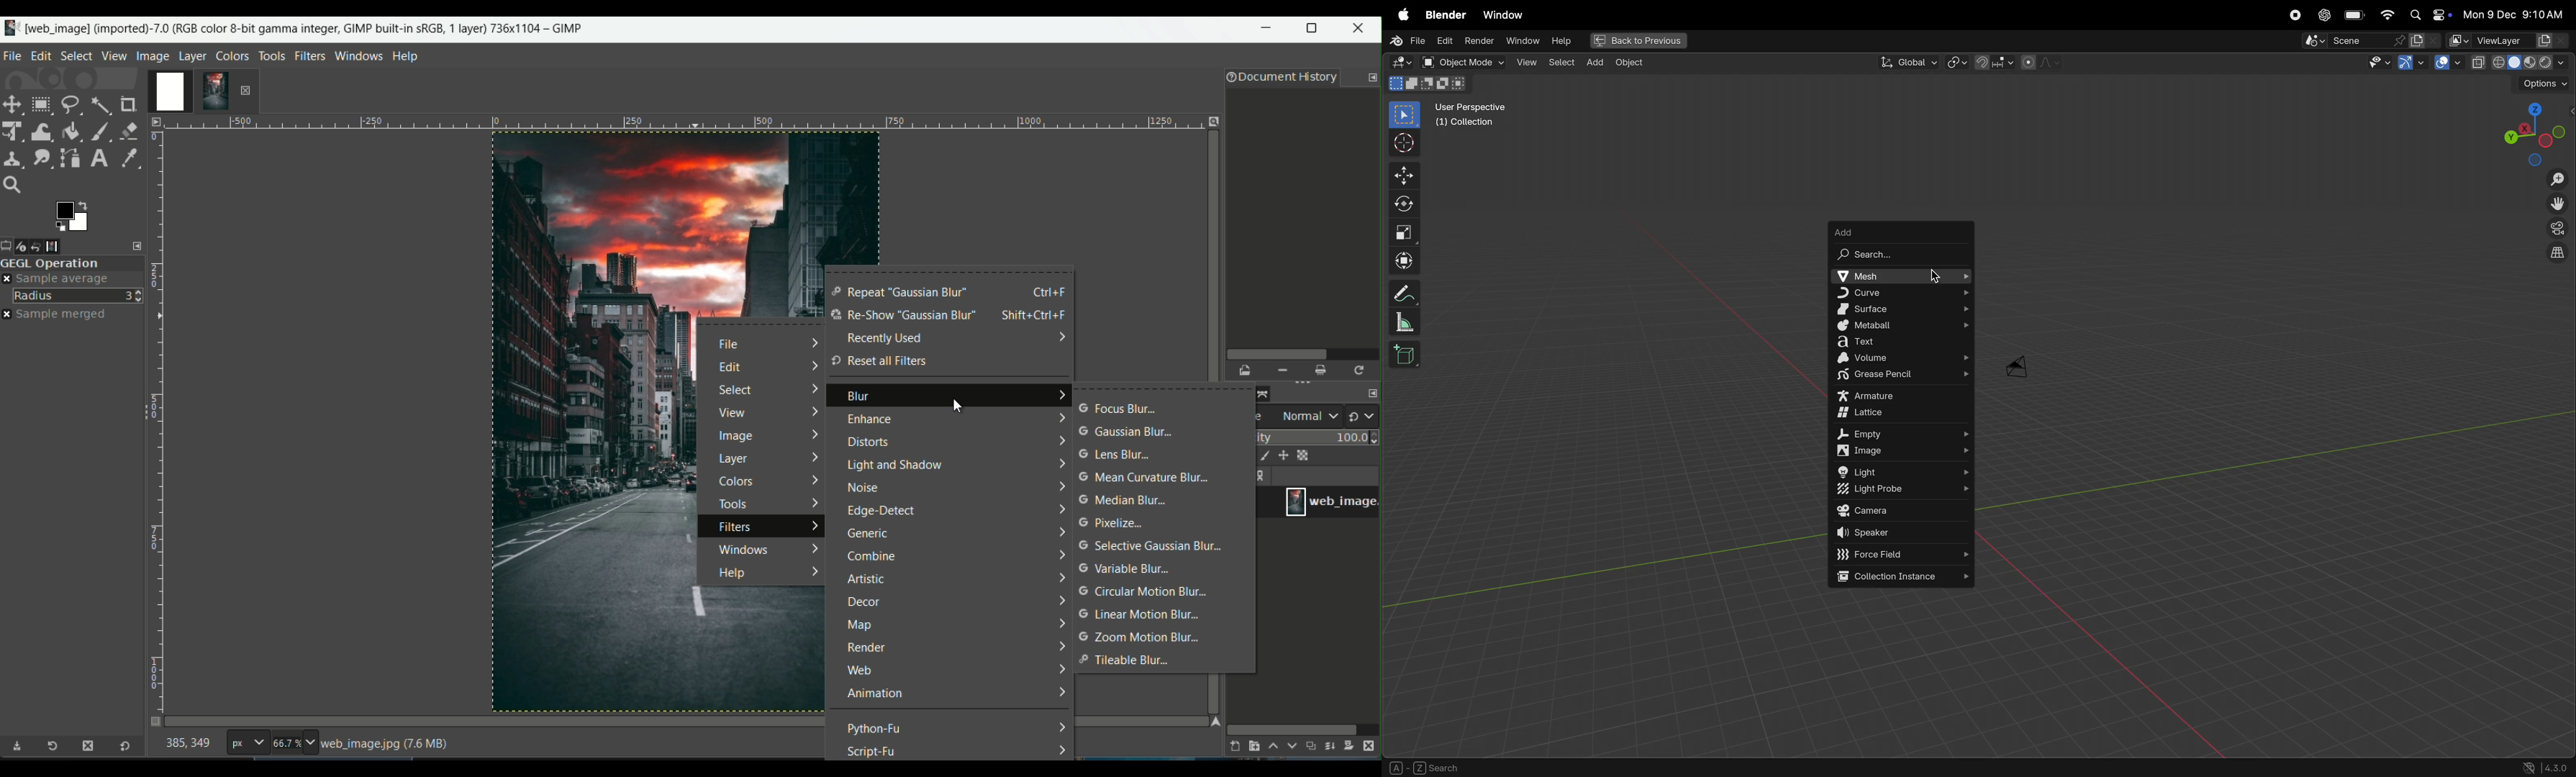 The image size is (2576, 784). Describe the element at coordinates (741, 482) in the screenshot. I see `colors` at that location.